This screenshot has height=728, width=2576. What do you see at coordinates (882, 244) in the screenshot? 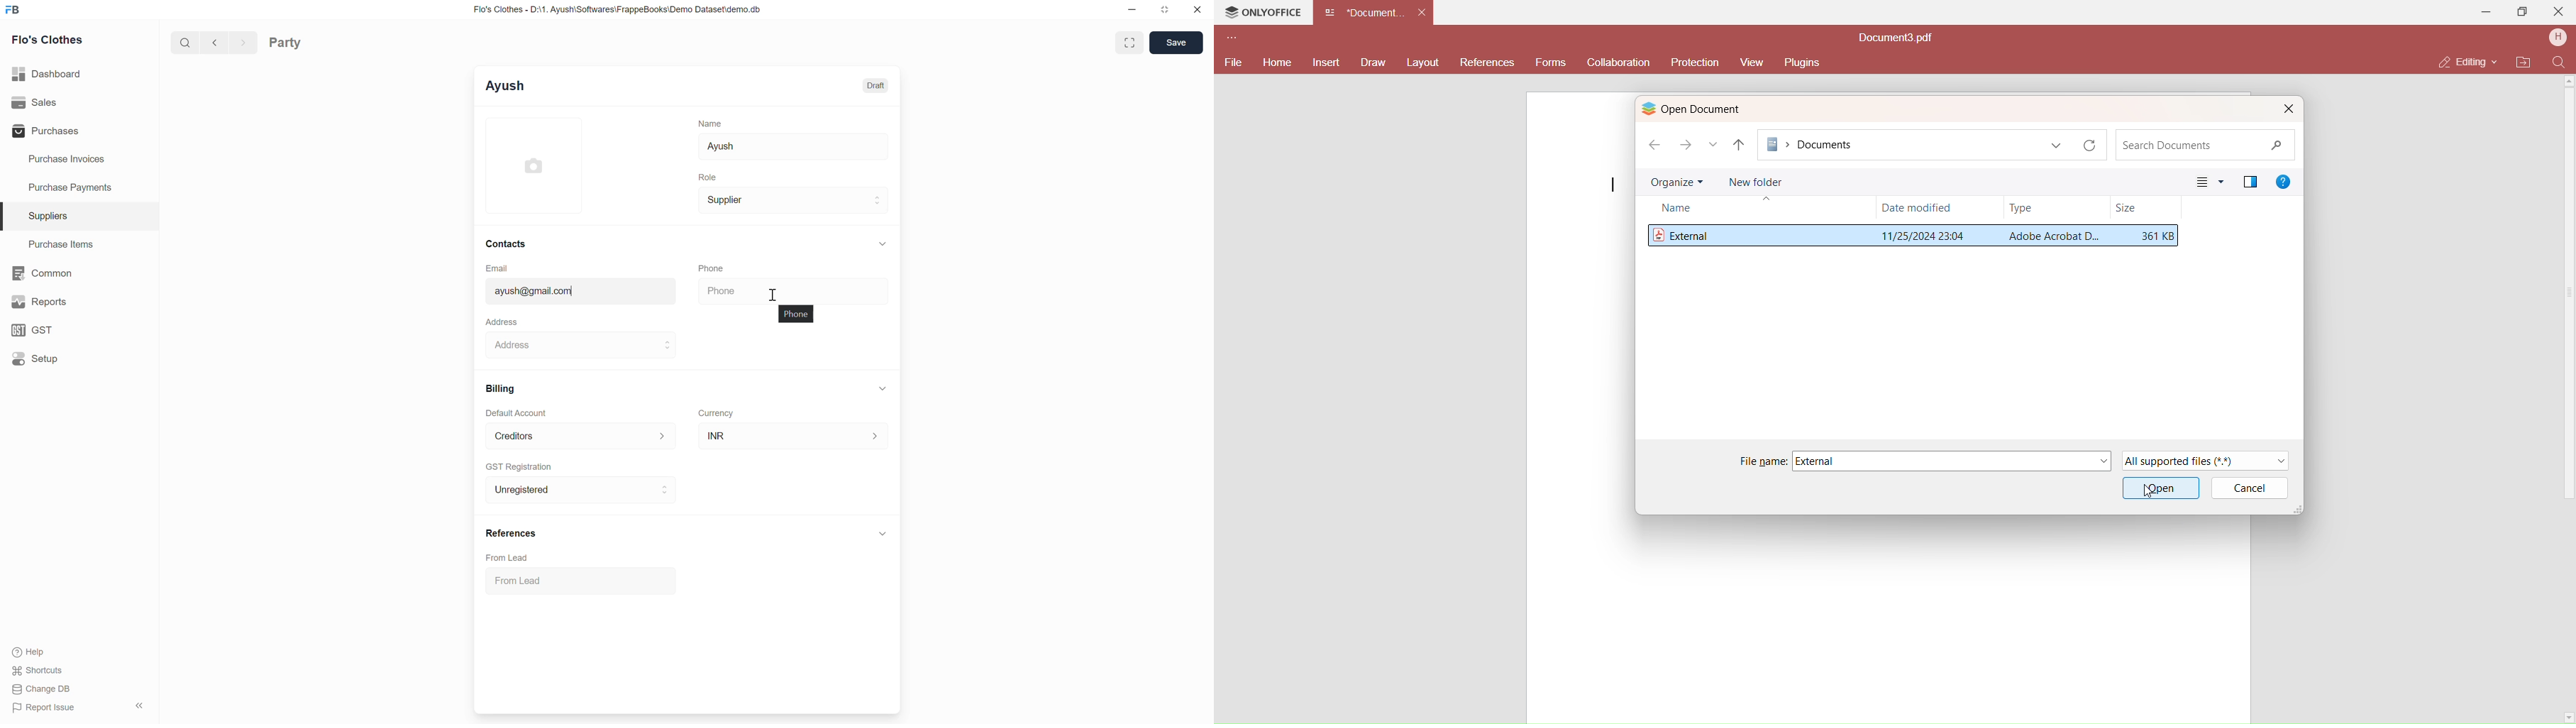
I see `Collapse` at bounding box center [882, 244].